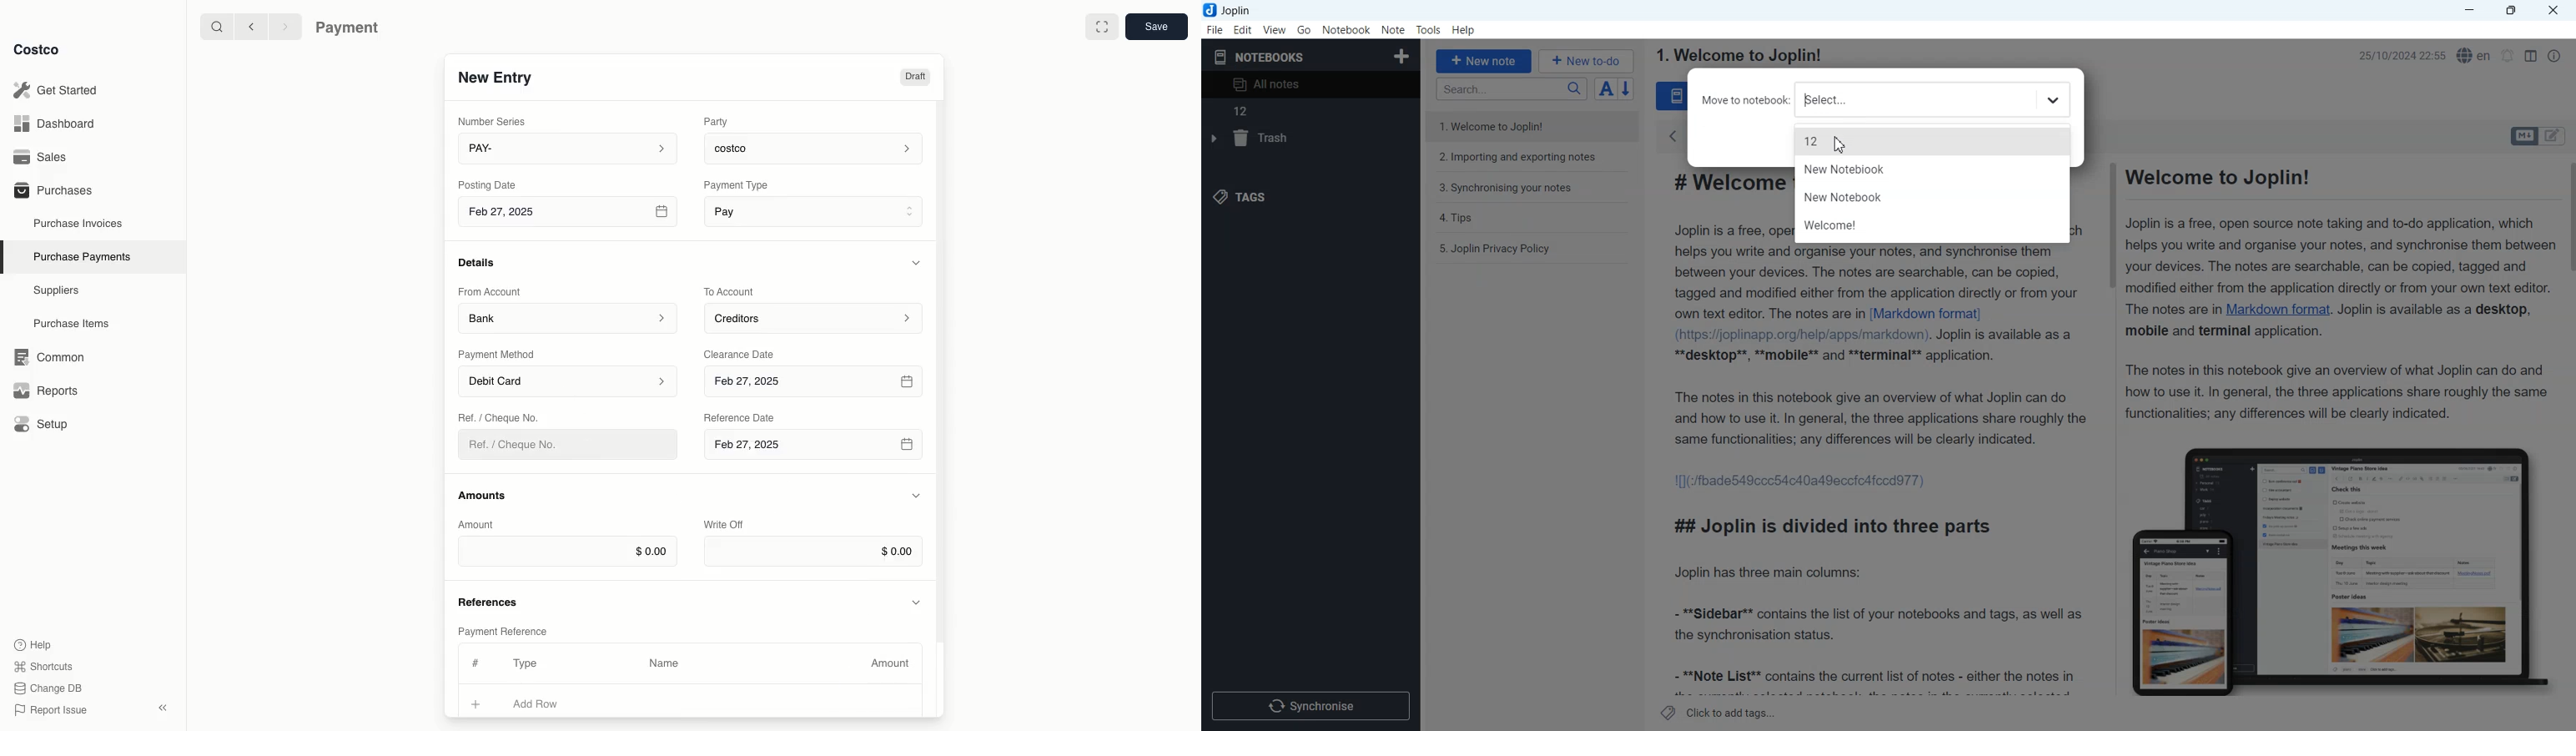 The height and width of the screenshot is (756, 2576). I want to click on Tools, so click(1429, 30).